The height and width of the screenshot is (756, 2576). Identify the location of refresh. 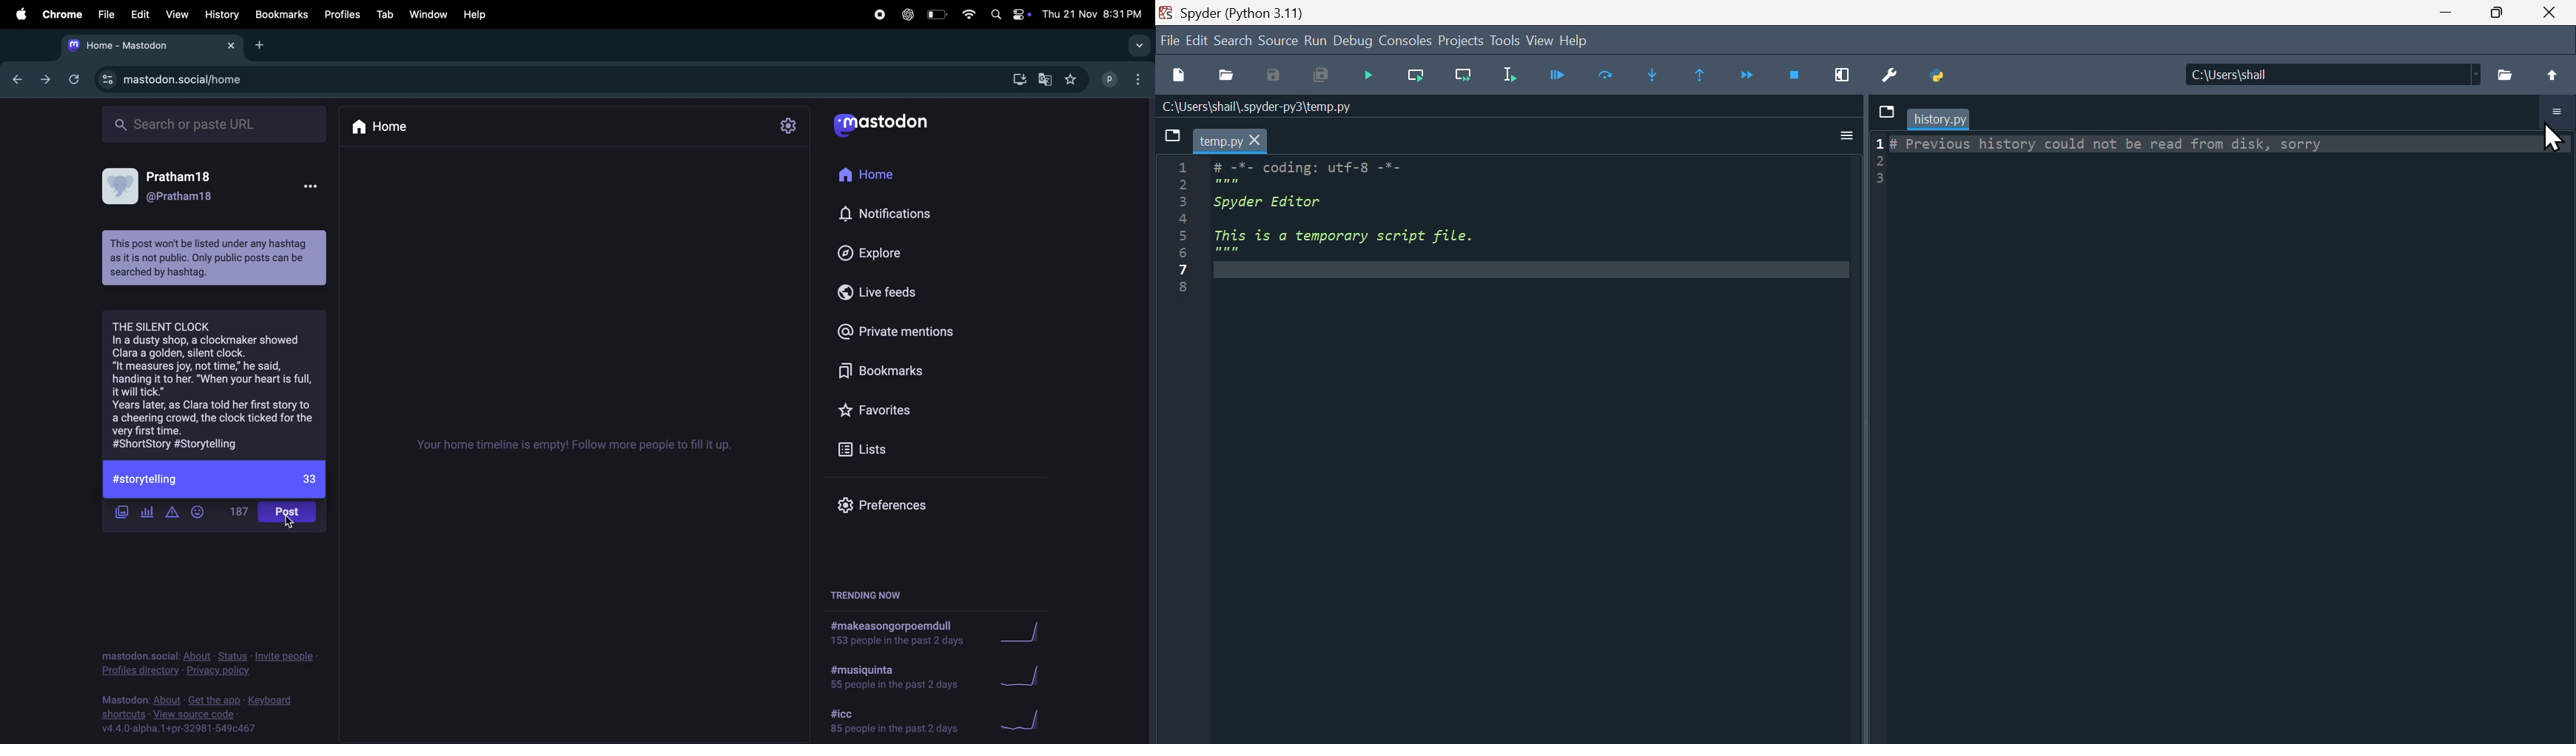
(70, 79).